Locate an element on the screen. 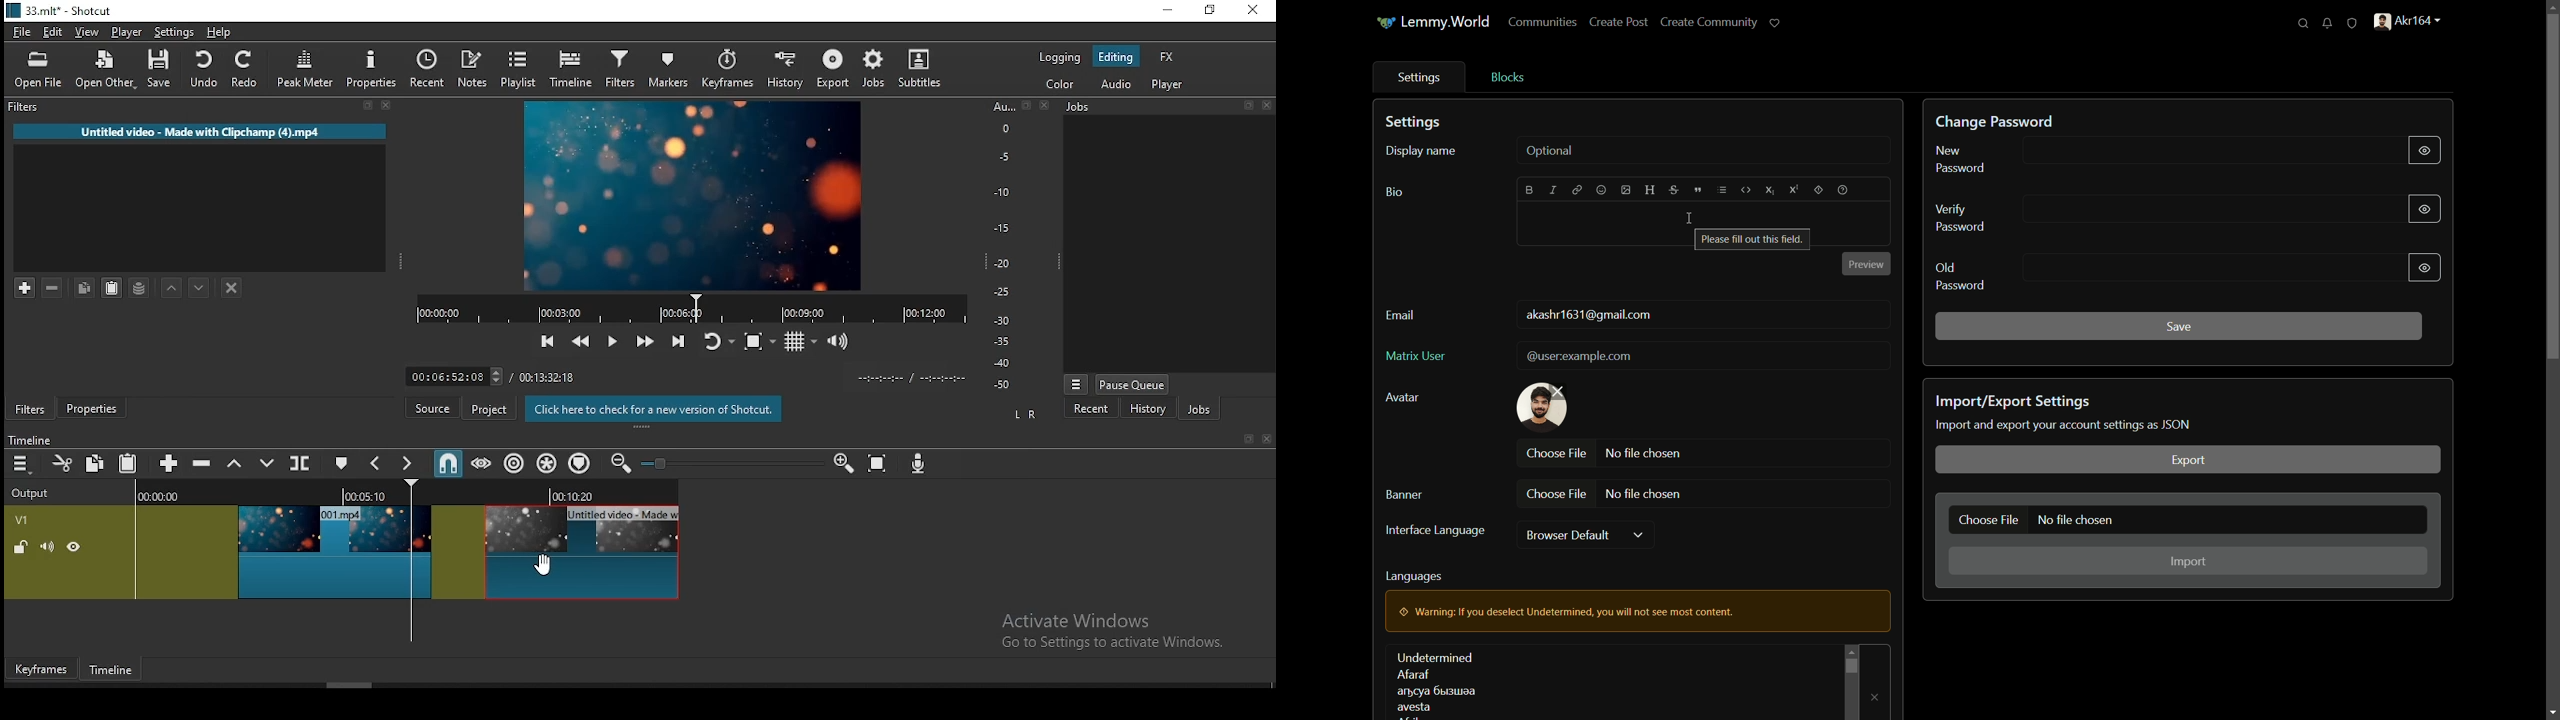 Image resolution: width=2576 pixels, height=728 pixels. recent is located at coordinates (424, 69).